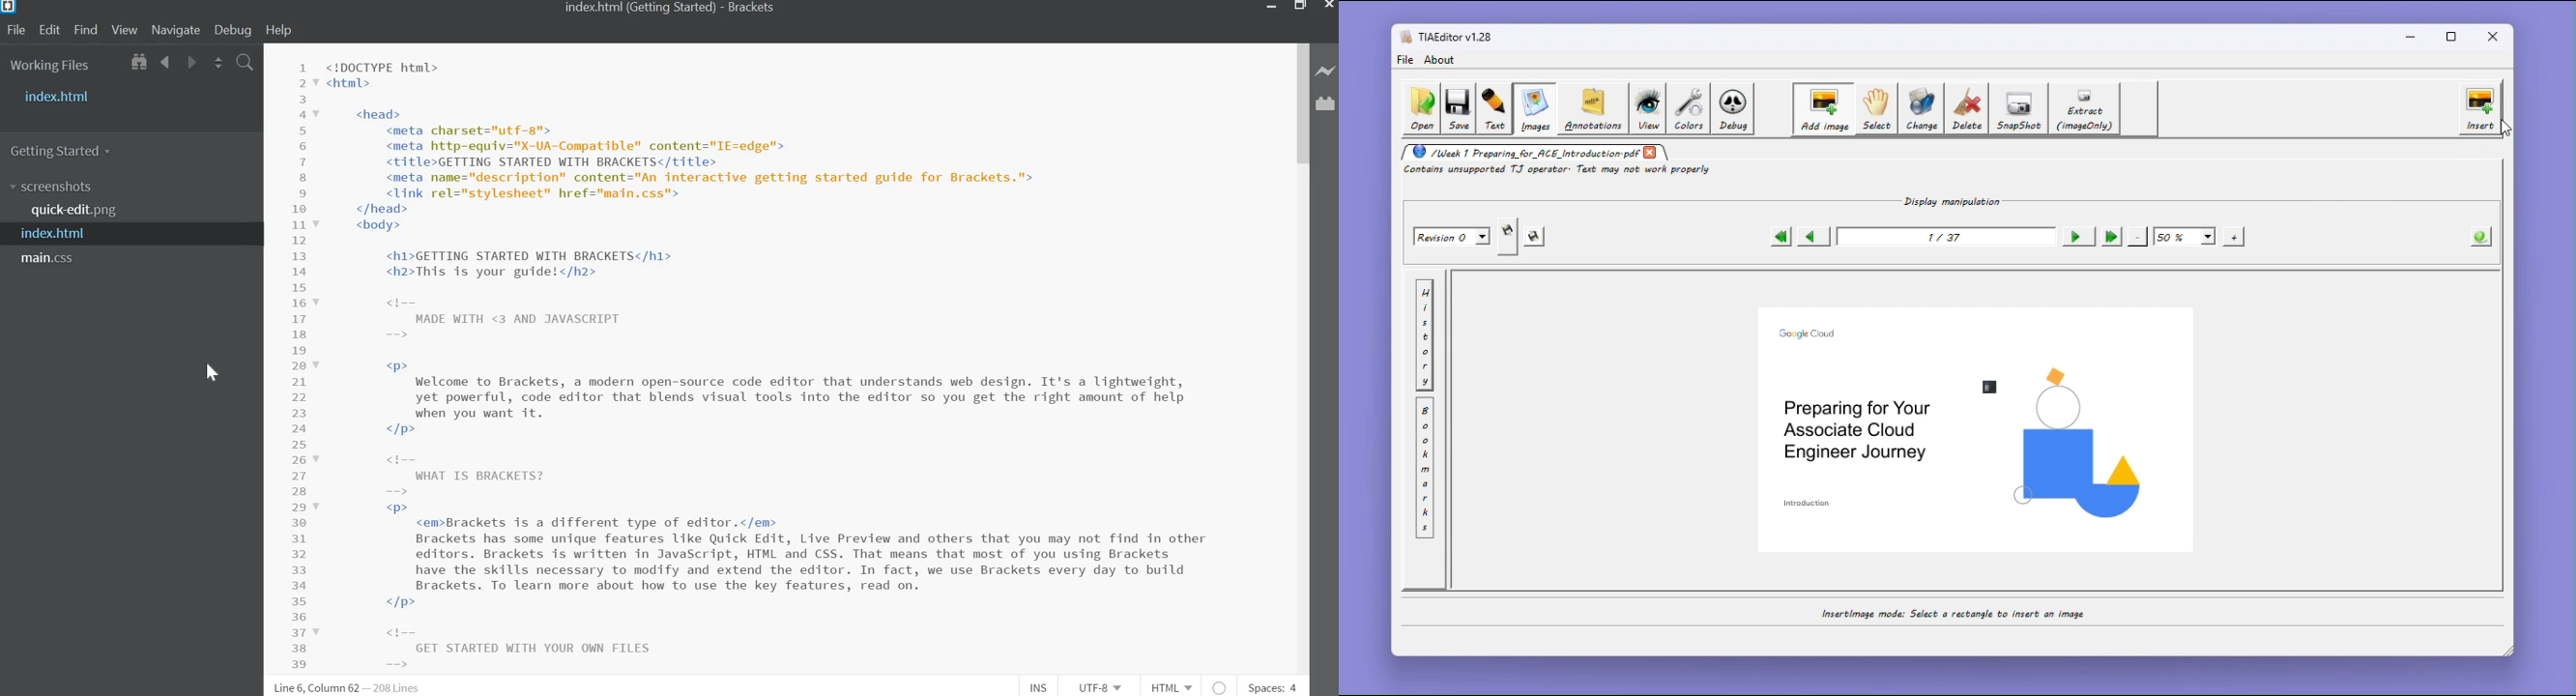  I want to click on Navigate Forward, so click(190, 63).